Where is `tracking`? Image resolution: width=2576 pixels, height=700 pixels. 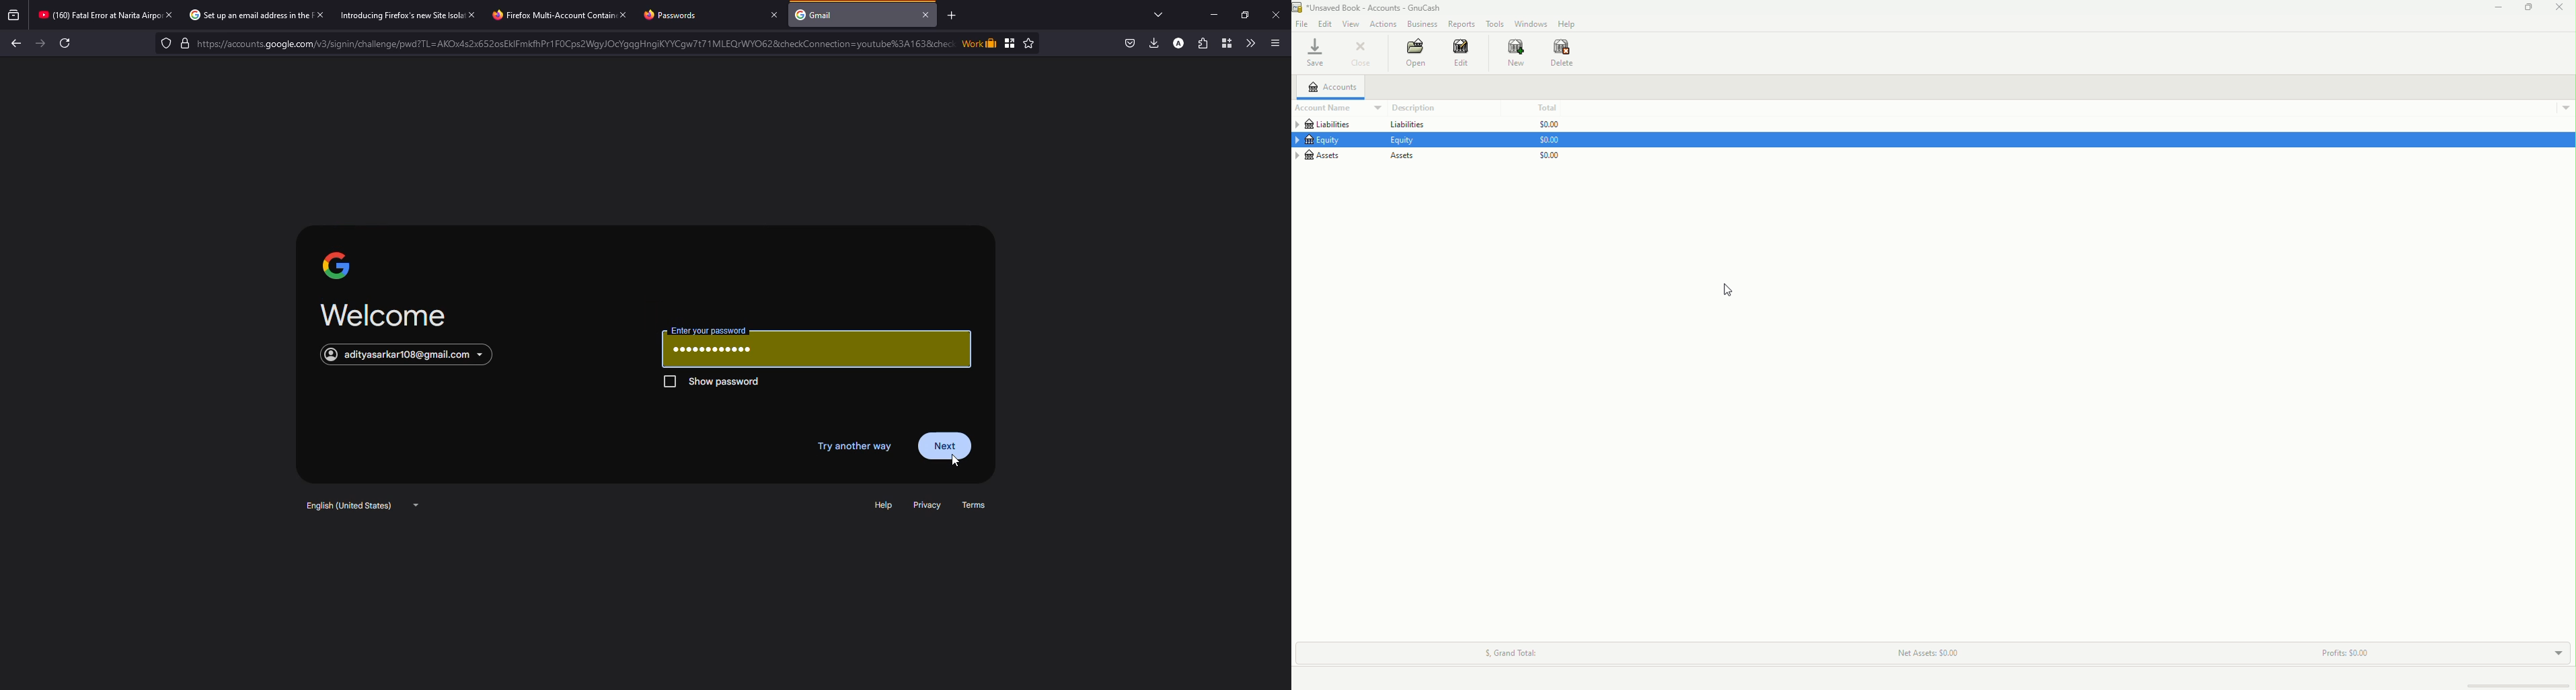 tracking is located at coordinates (163, 44).